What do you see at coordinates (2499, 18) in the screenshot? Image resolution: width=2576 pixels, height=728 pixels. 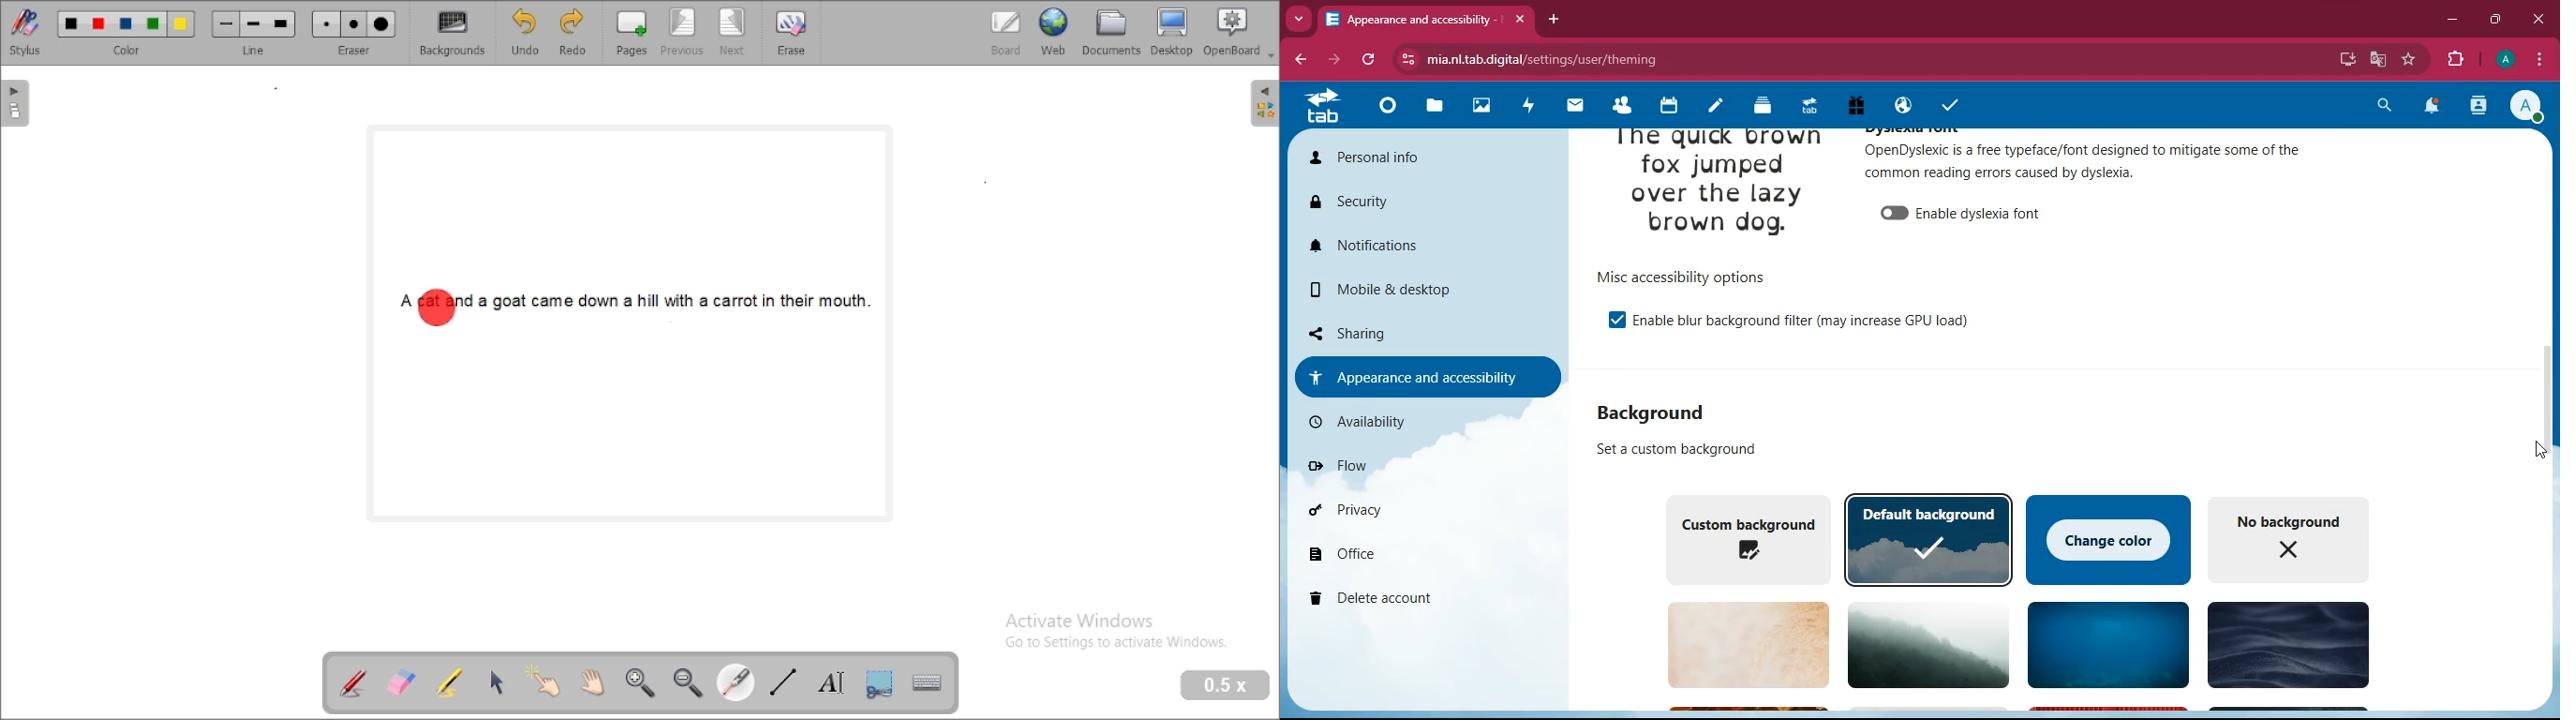 I see `maximize` at bounding box center [2499, 18].